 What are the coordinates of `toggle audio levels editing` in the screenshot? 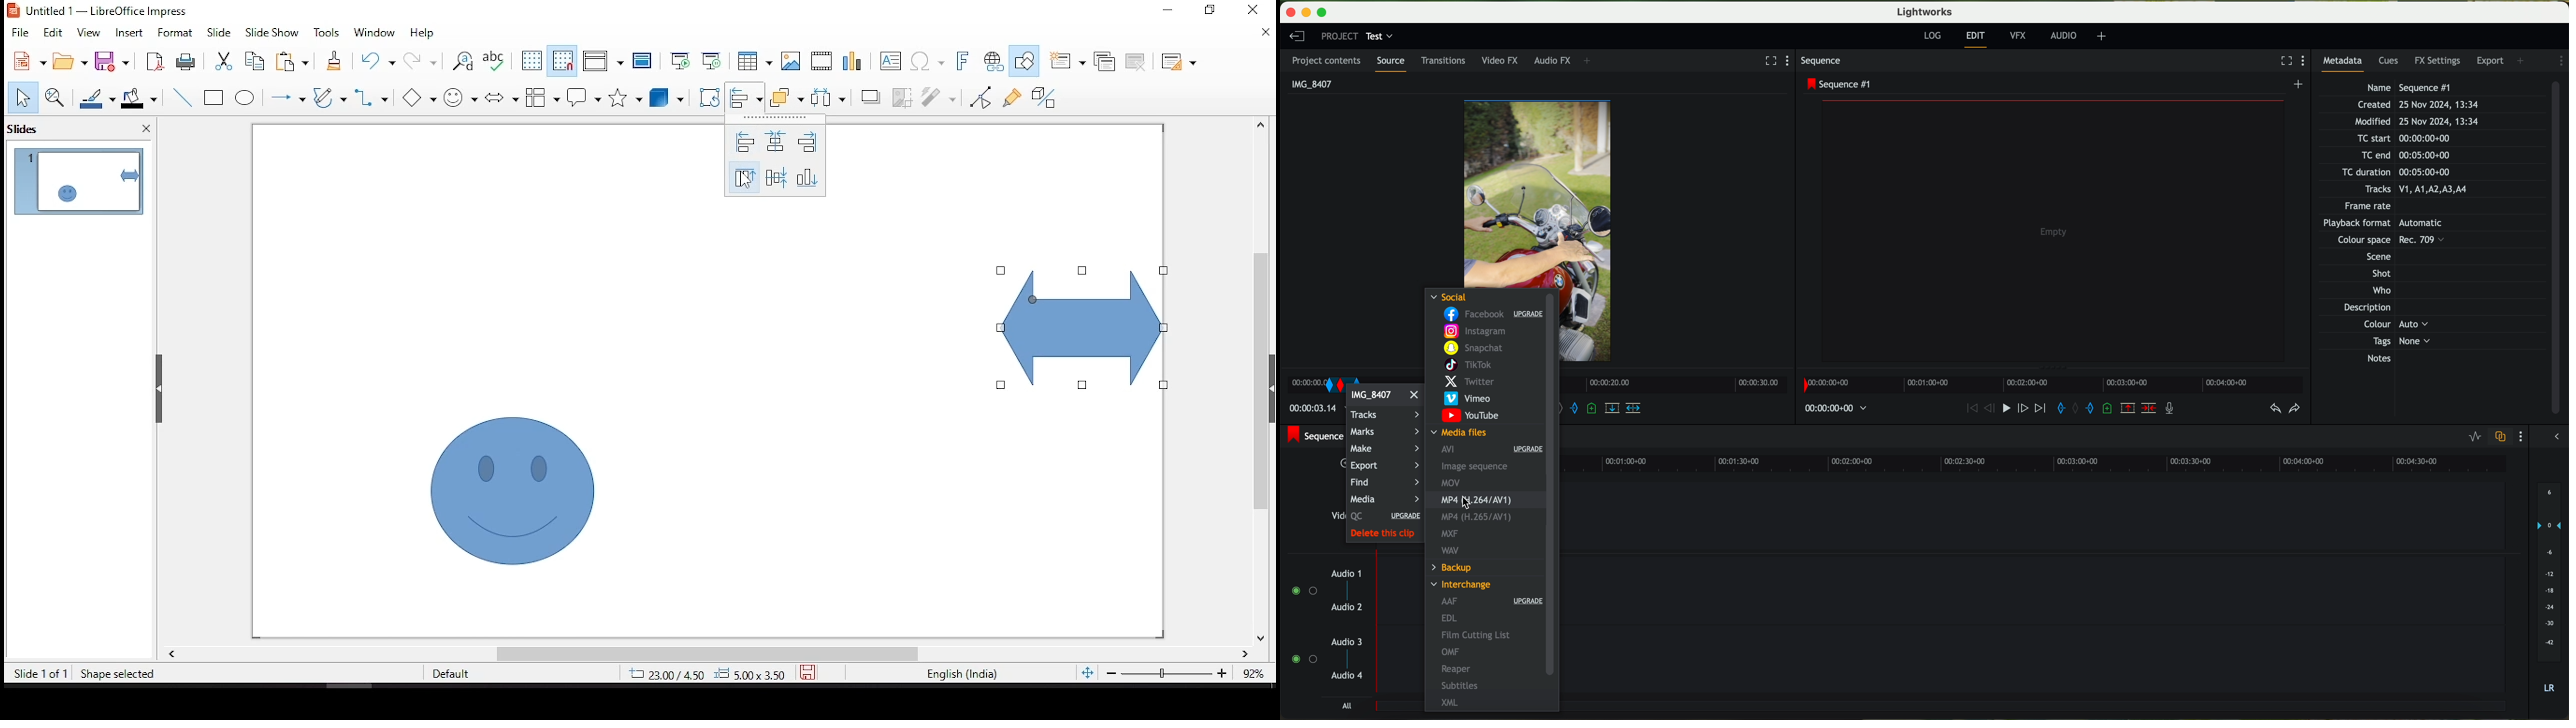 It's located at (2476, 437).